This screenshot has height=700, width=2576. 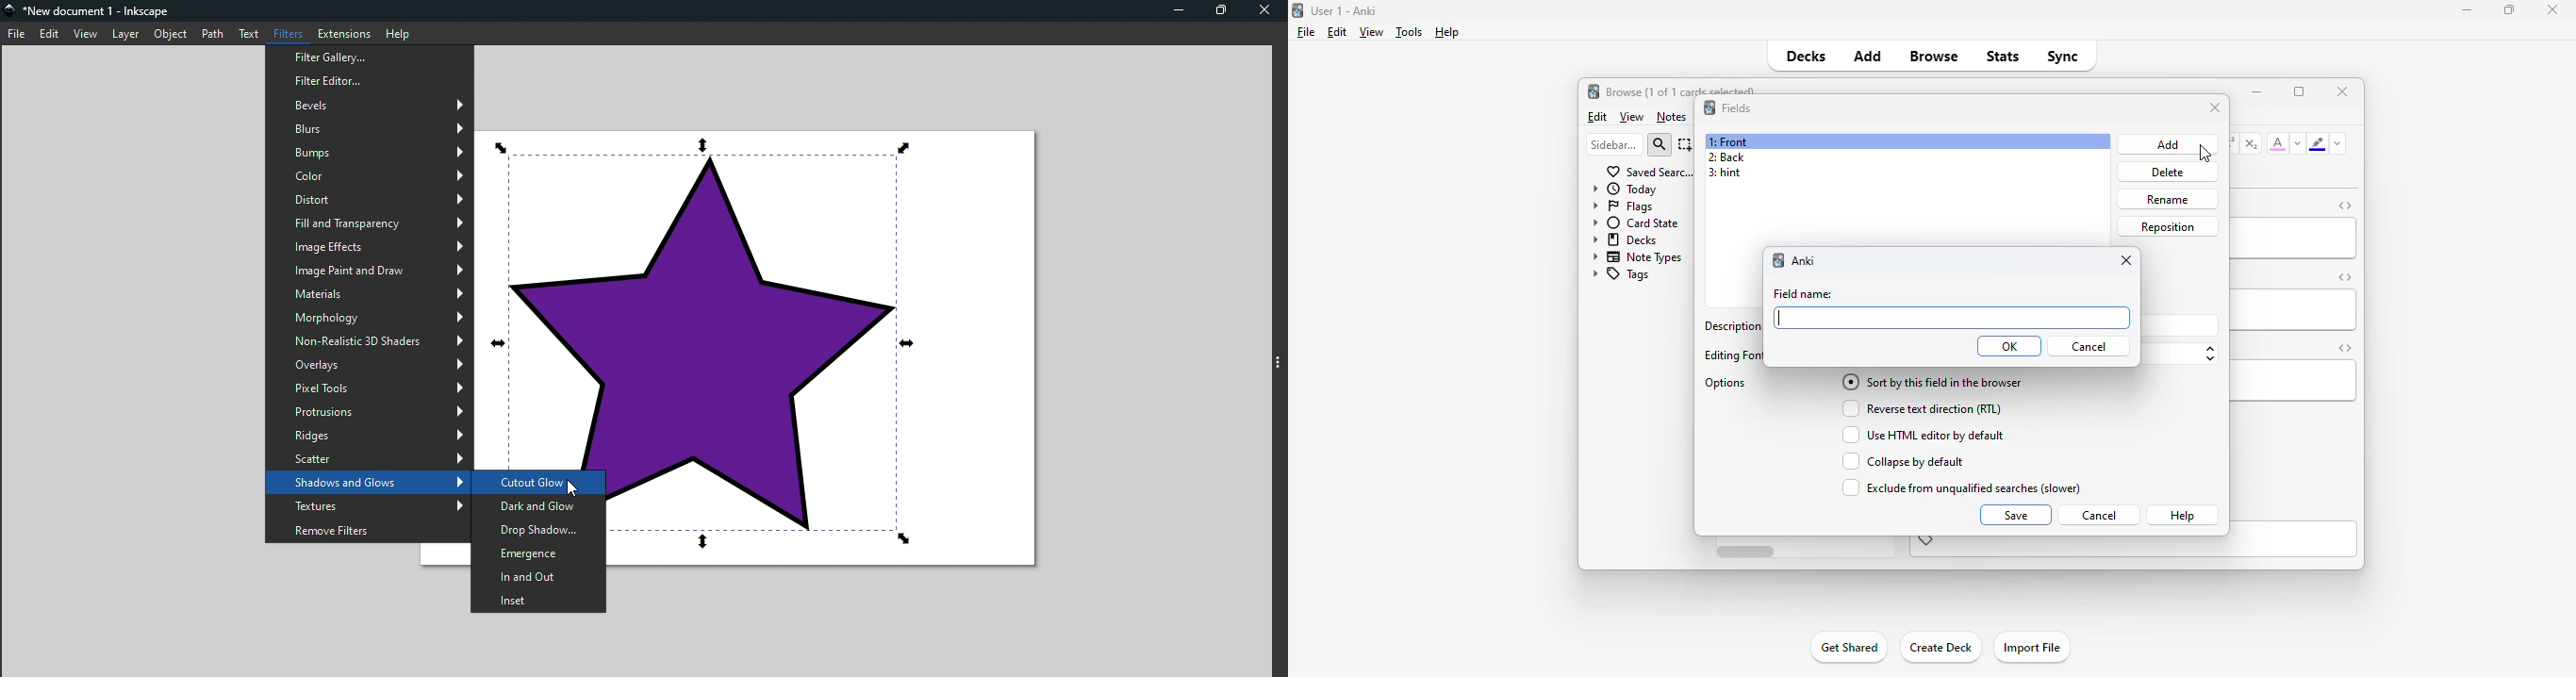 I want to click on title, so click(x=1345, y=10).